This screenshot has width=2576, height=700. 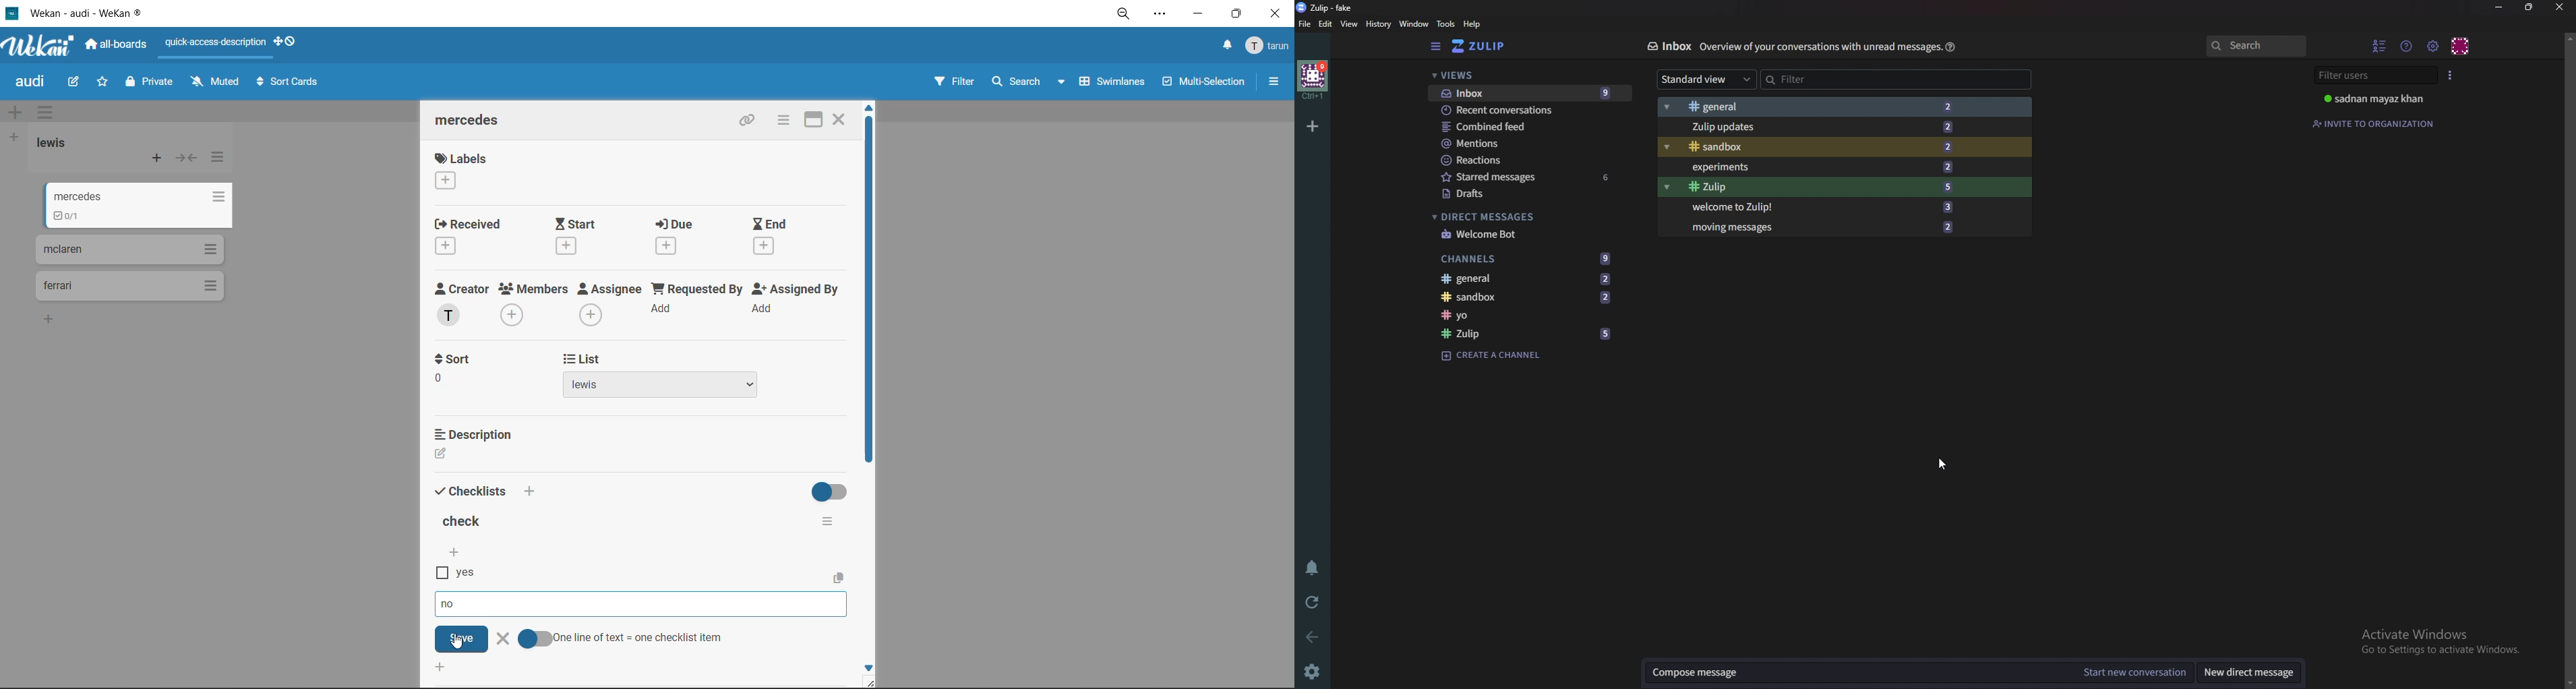 What do you see at coordinates (1668, 47) in the screenshot?
I see `Inbox` at bounding box center [1668, 47].